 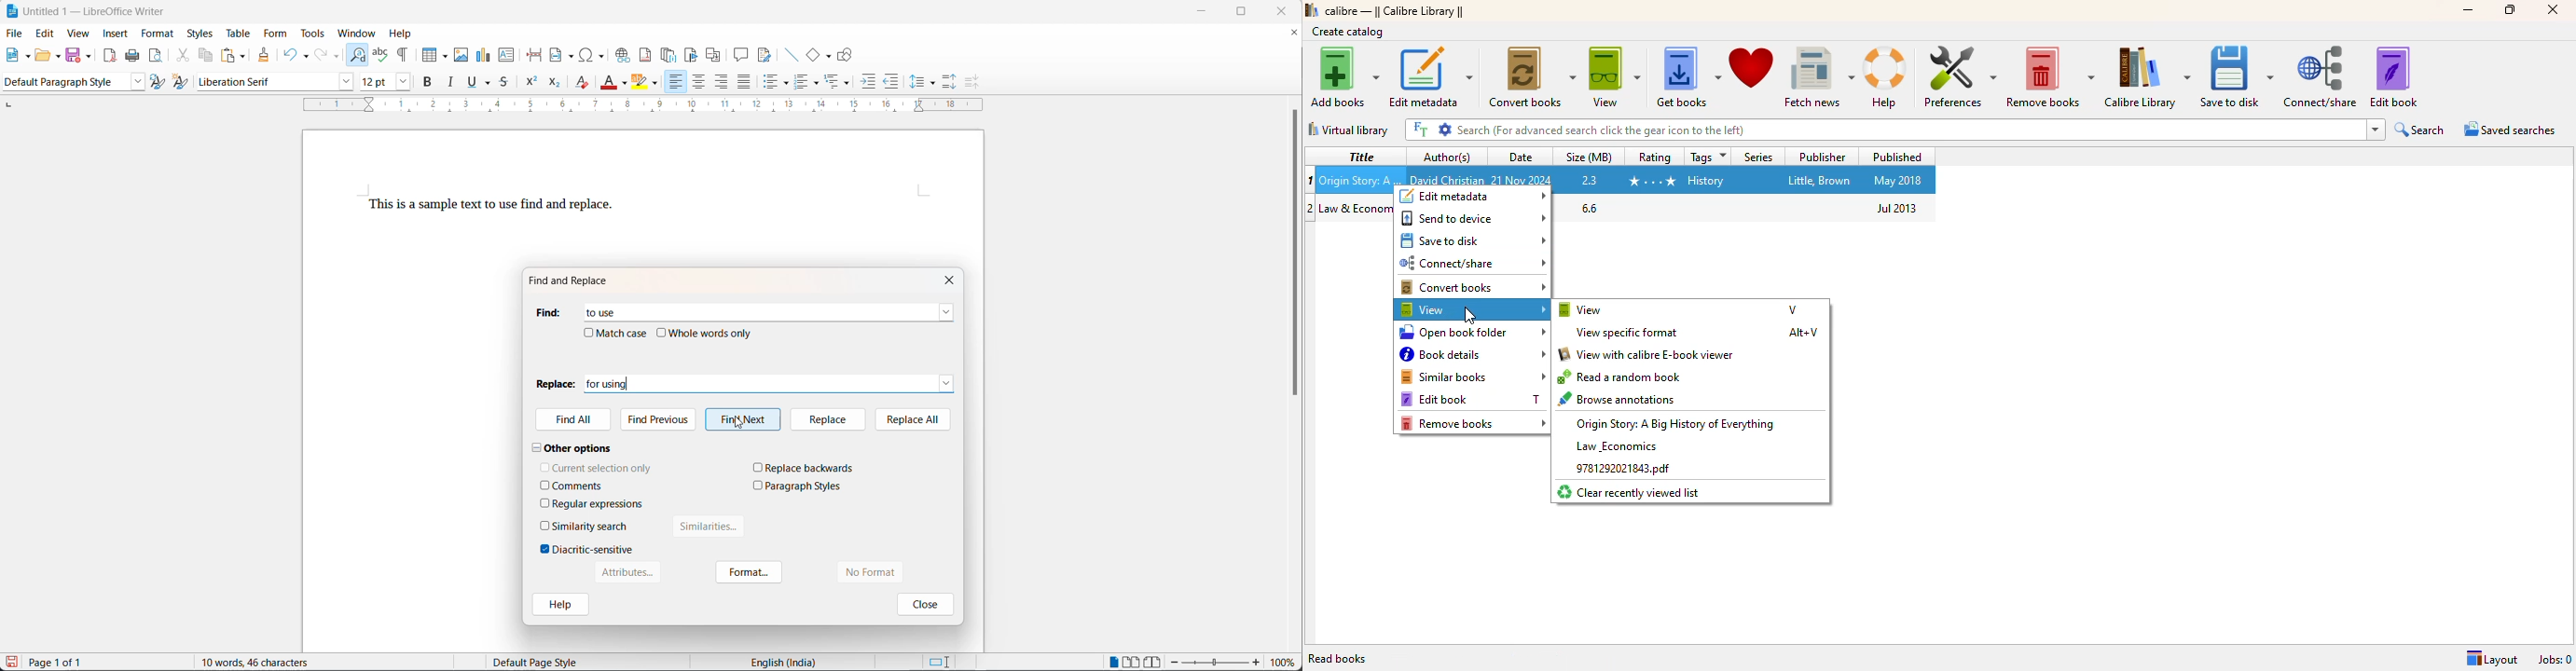 What do you see at coordinates (1651, 182) in the screenshot?
I see `ratings` at bounding box center [1651, 182].